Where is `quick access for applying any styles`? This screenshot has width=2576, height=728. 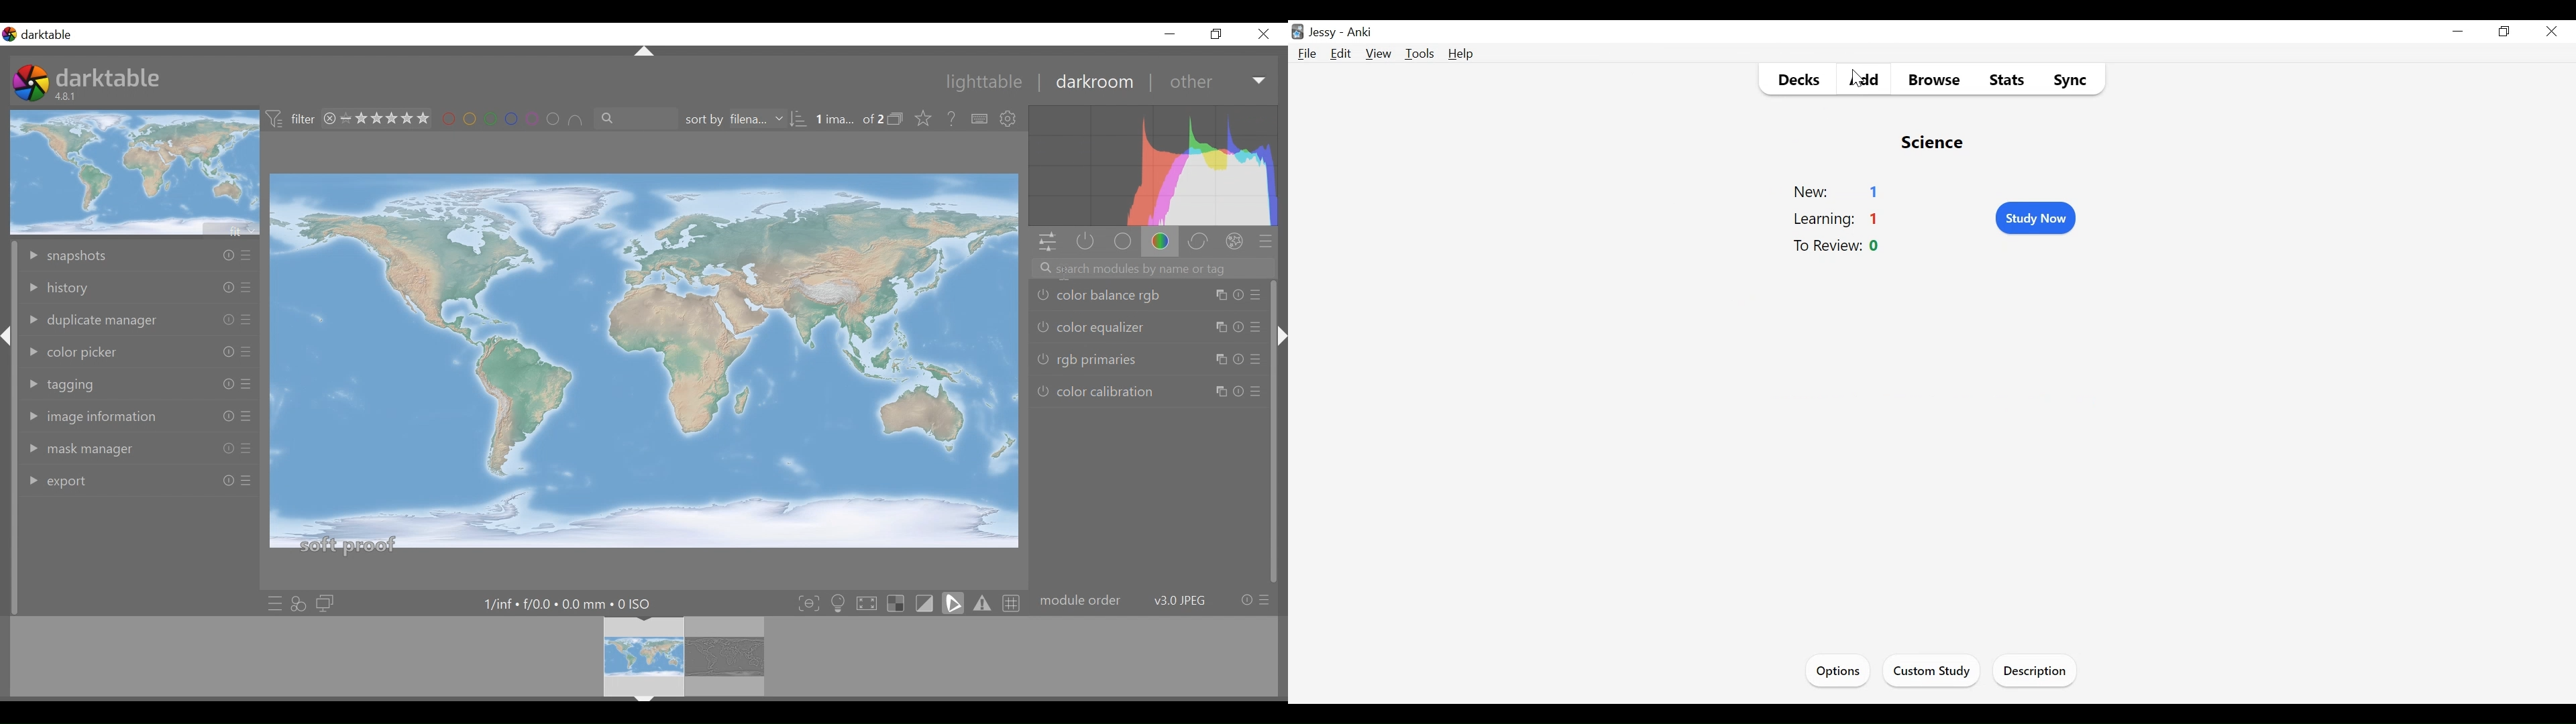 quick access for applying any styles is located at coordinates (299, 604).